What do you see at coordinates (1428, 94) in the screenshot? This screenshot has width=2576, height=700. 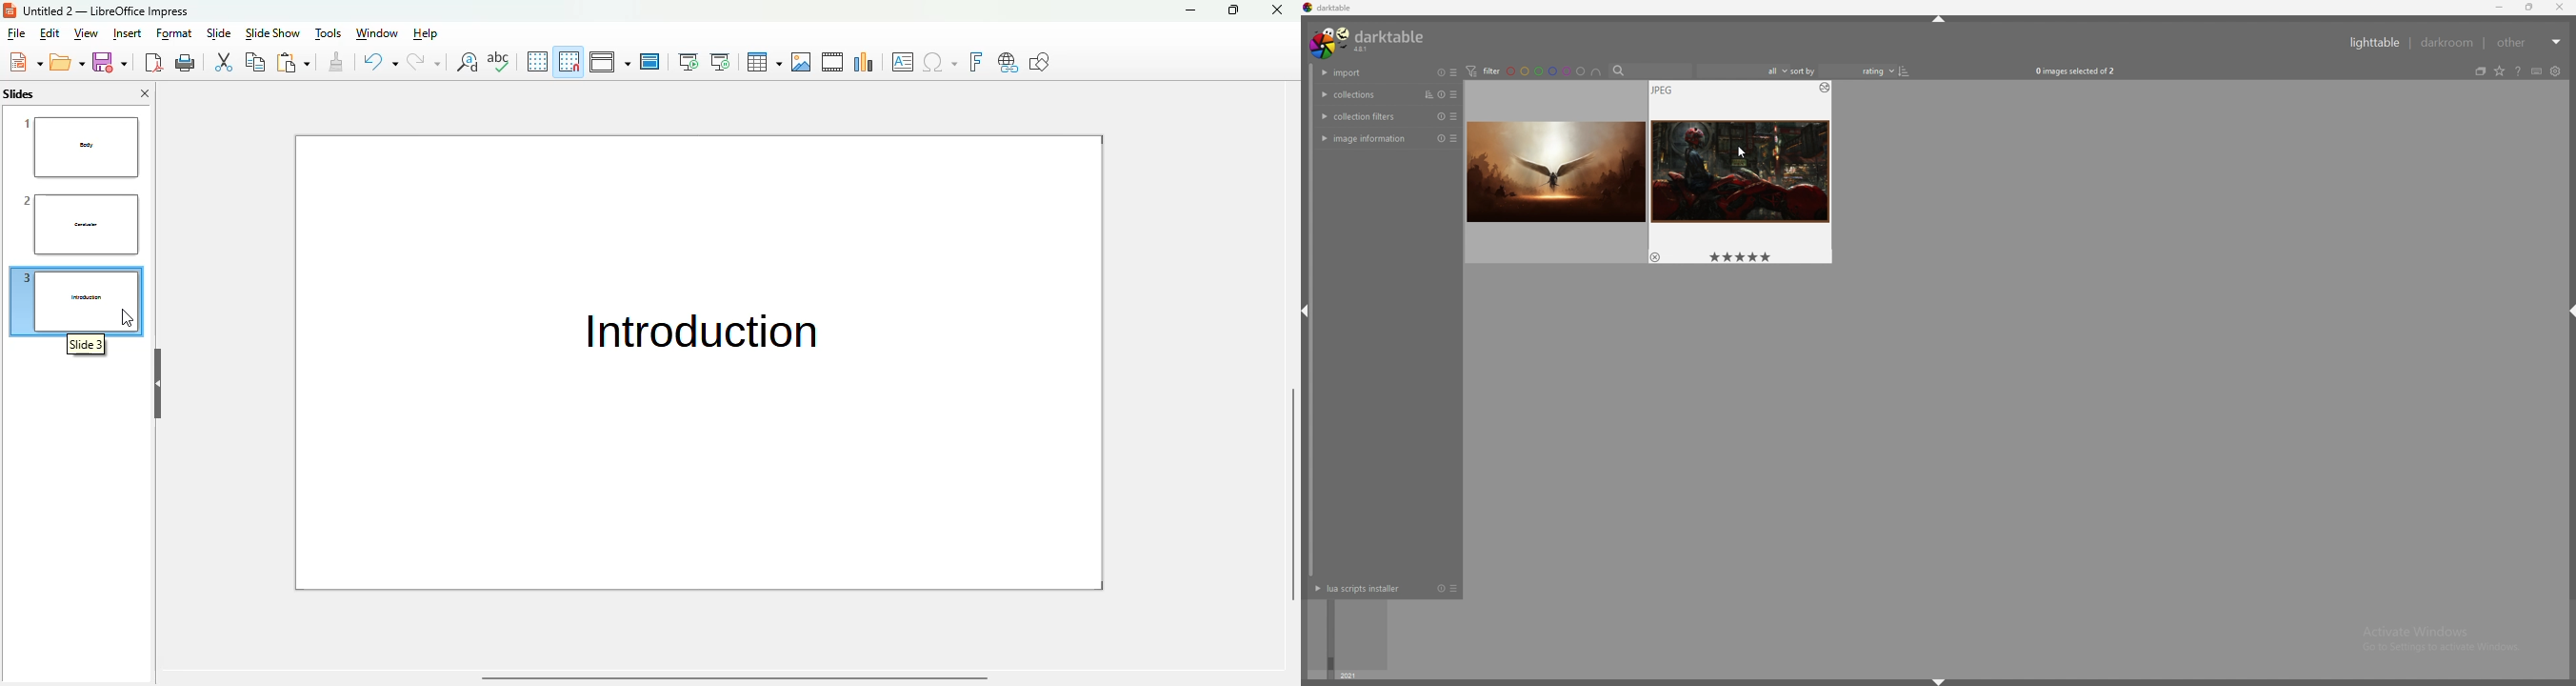 I see `sort` at bounding box center [1428, 94].